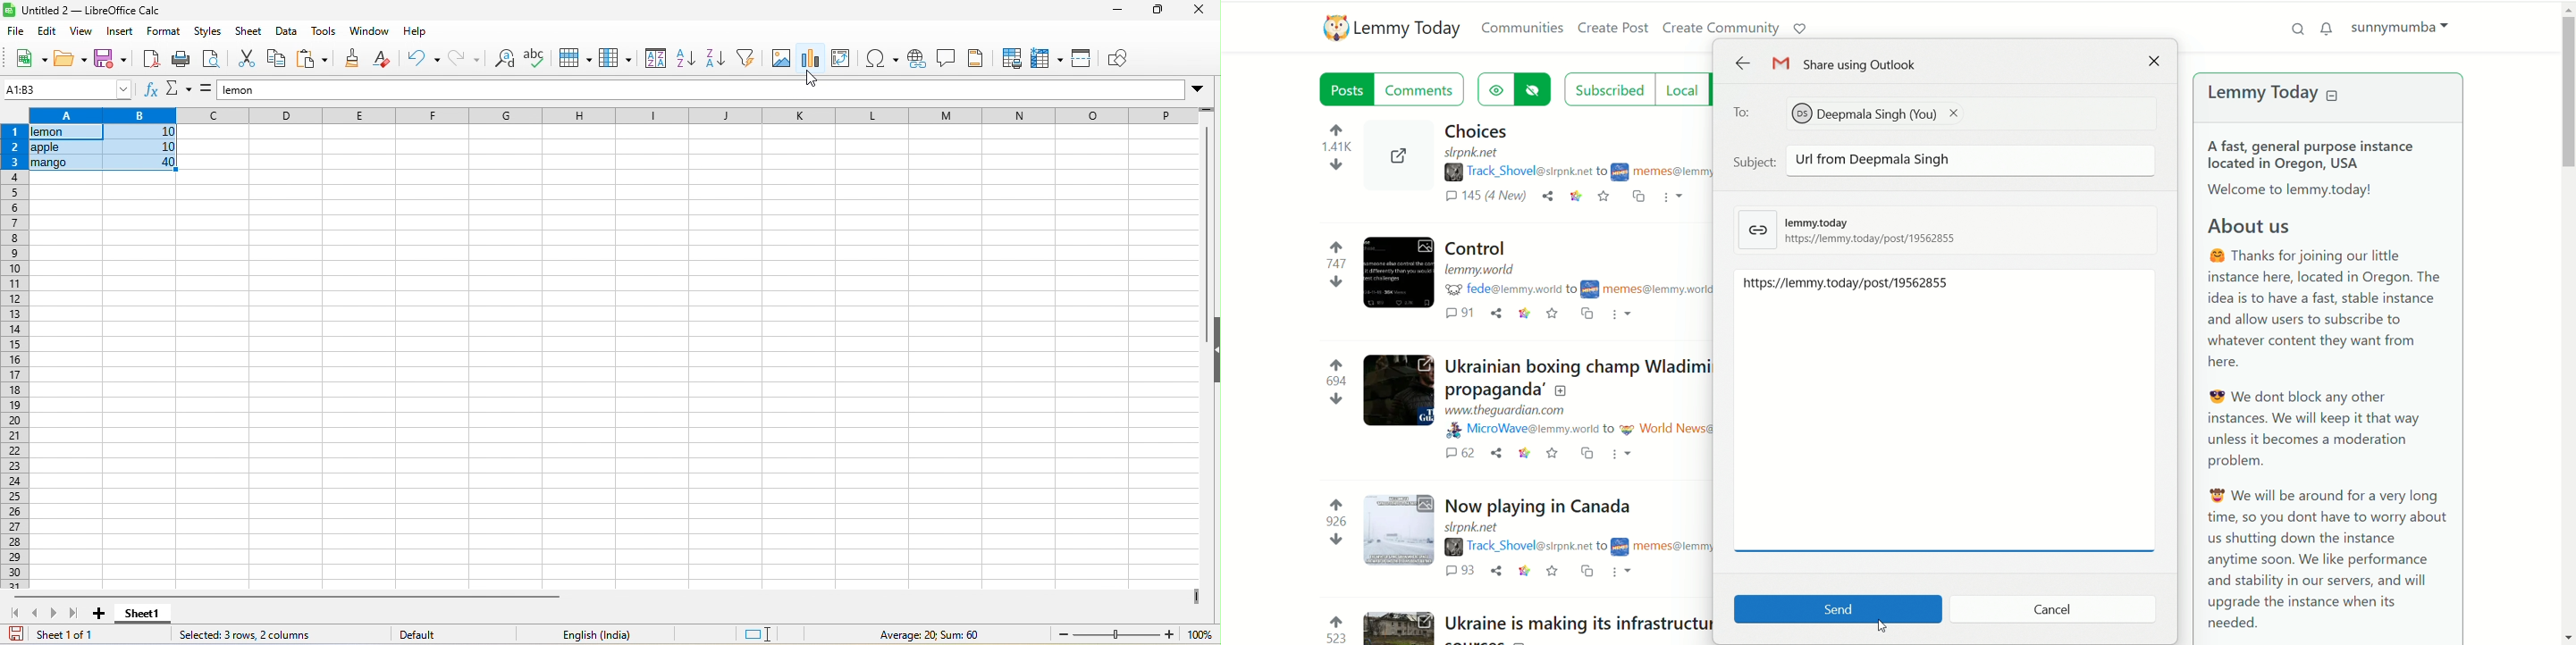 The image size is (2576, 672). What do you see at coordinates (943, 636) in the screenshot?
I see `average 20, sum=60` at bounding box center [943, 636].